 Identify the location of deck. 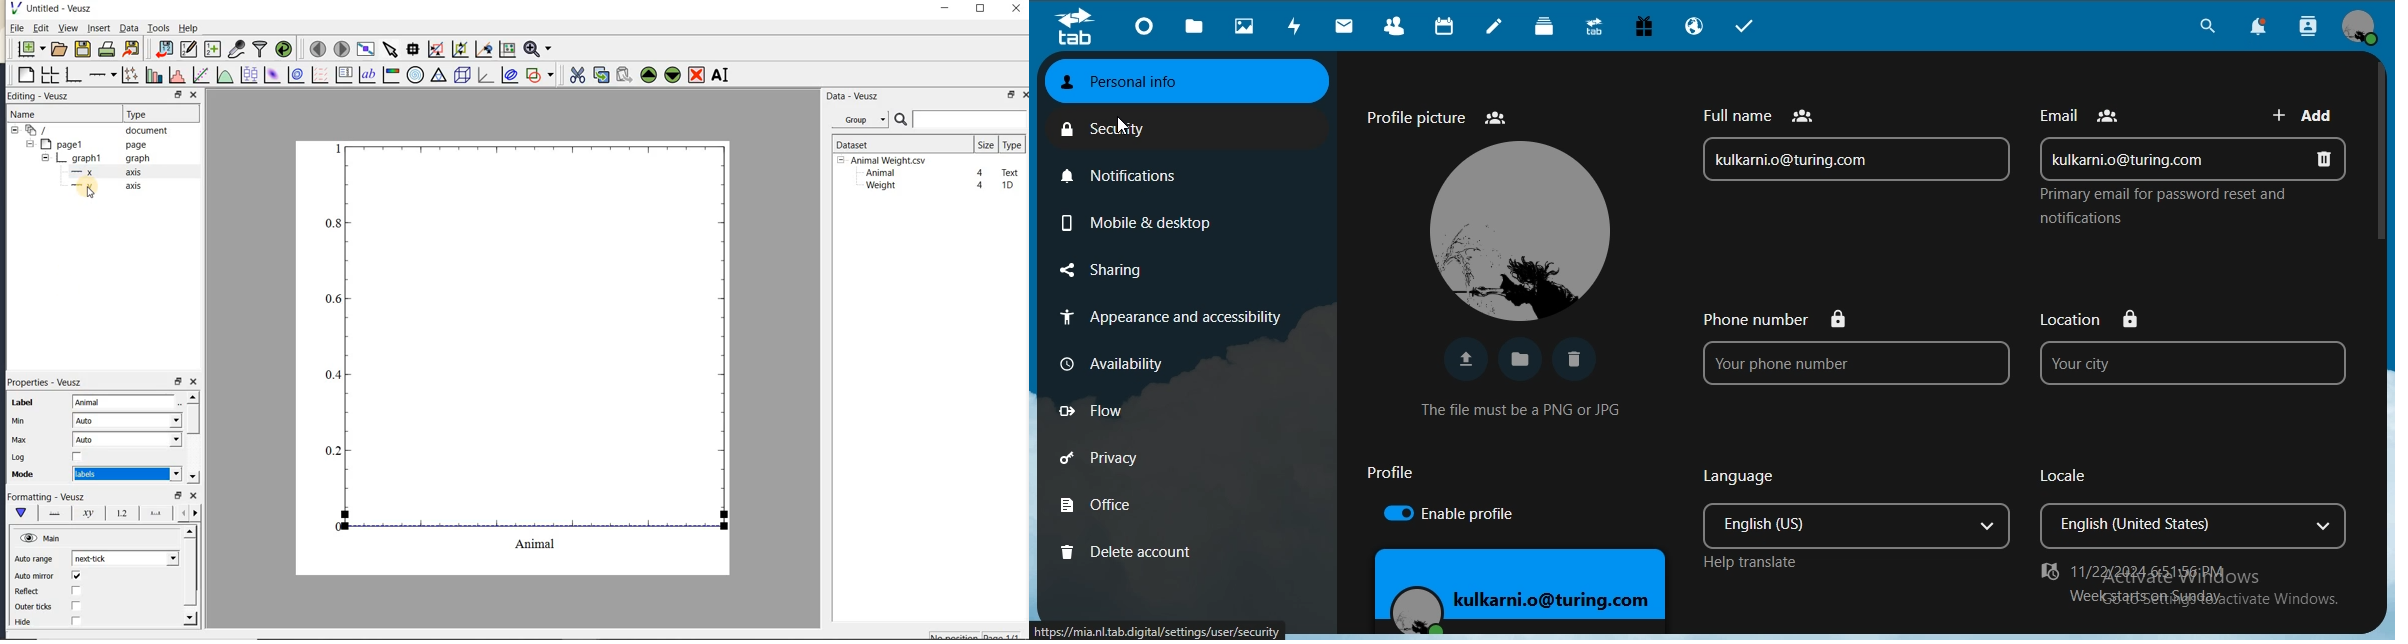
(1549, 28).